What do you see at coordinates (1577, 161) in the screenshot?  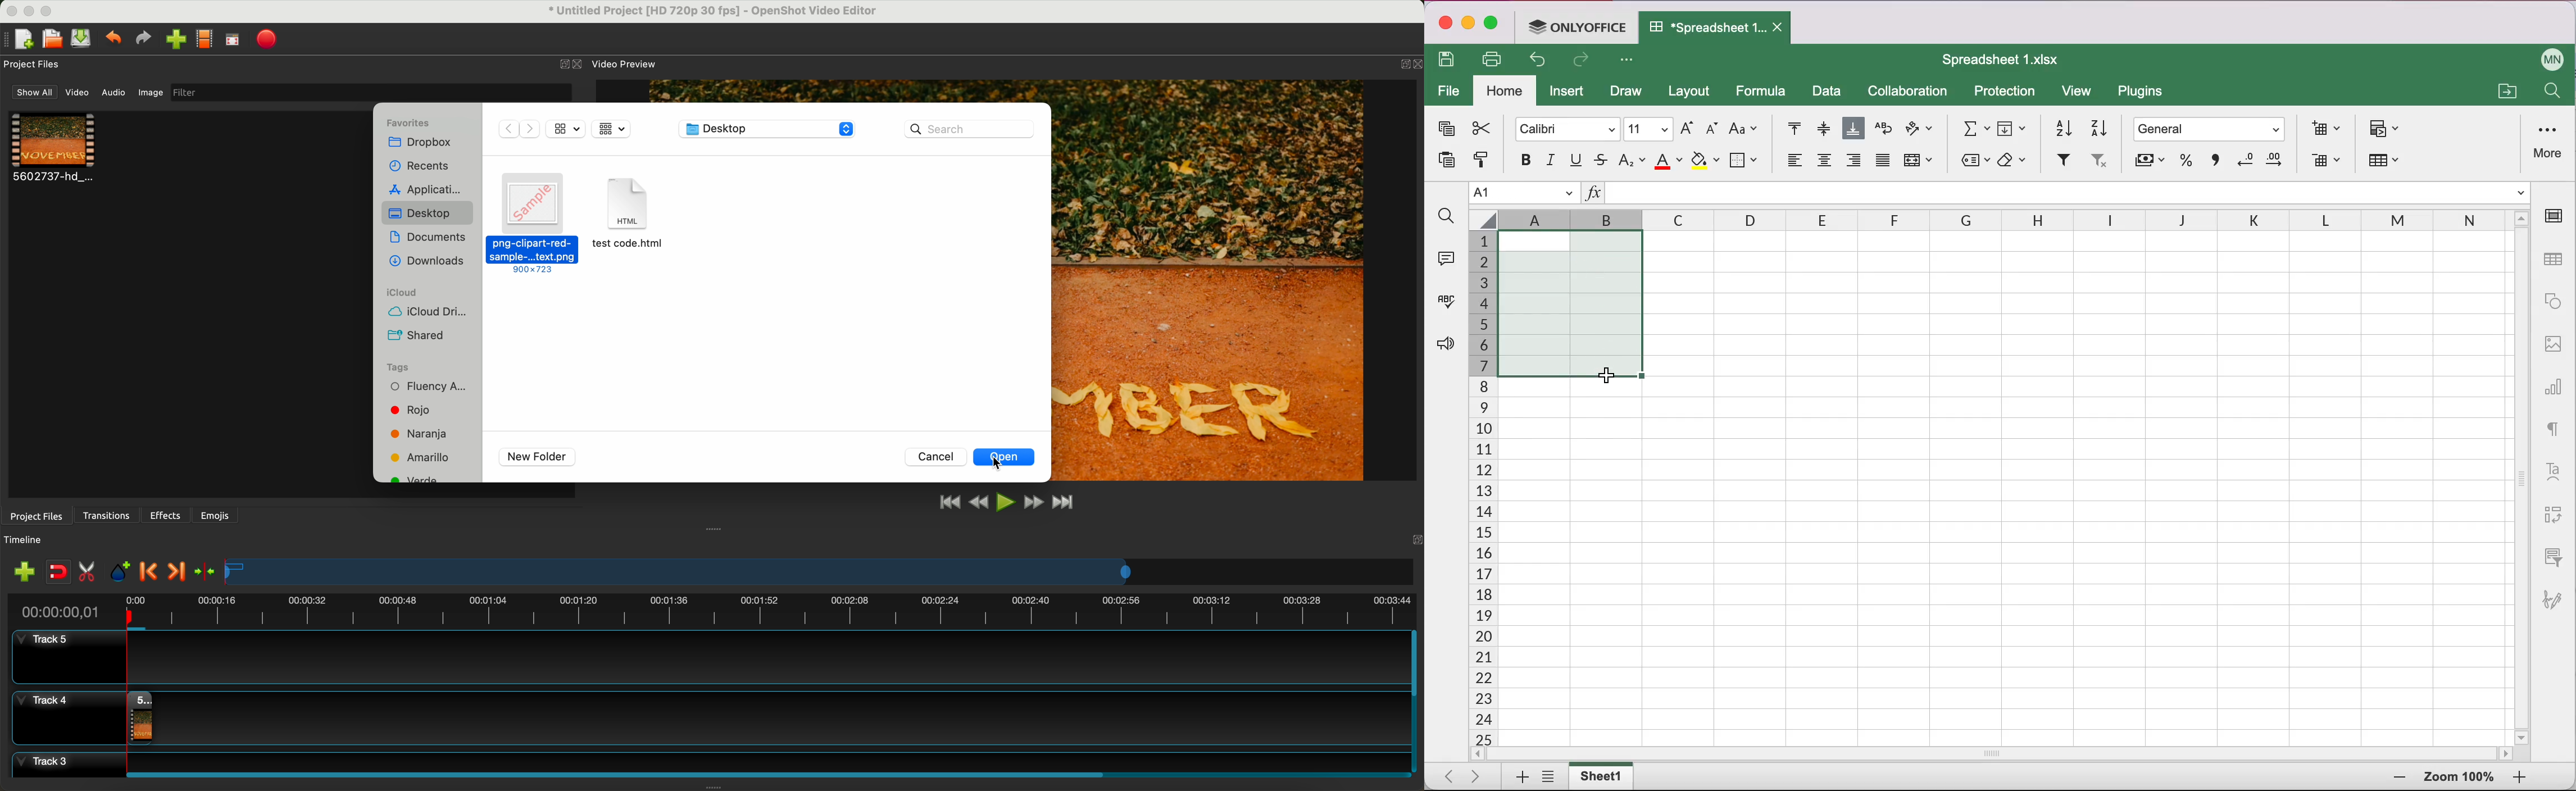 I see `underline` at bounding box center [1577, 161].